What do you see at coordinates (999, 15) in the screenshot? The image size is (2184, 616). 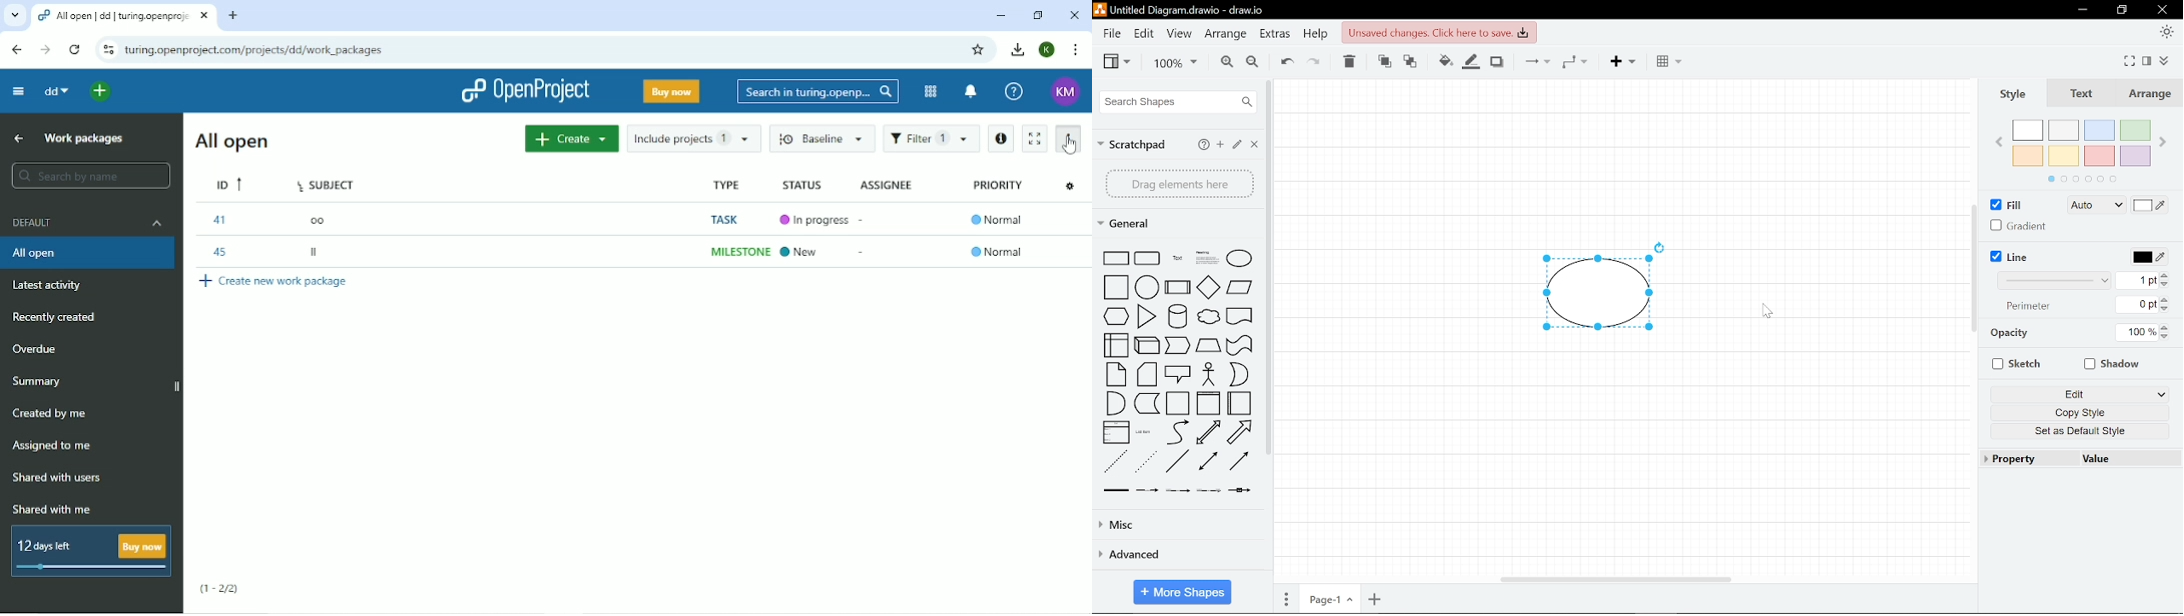 I see `Minimize` at bounding box center [999, 15].